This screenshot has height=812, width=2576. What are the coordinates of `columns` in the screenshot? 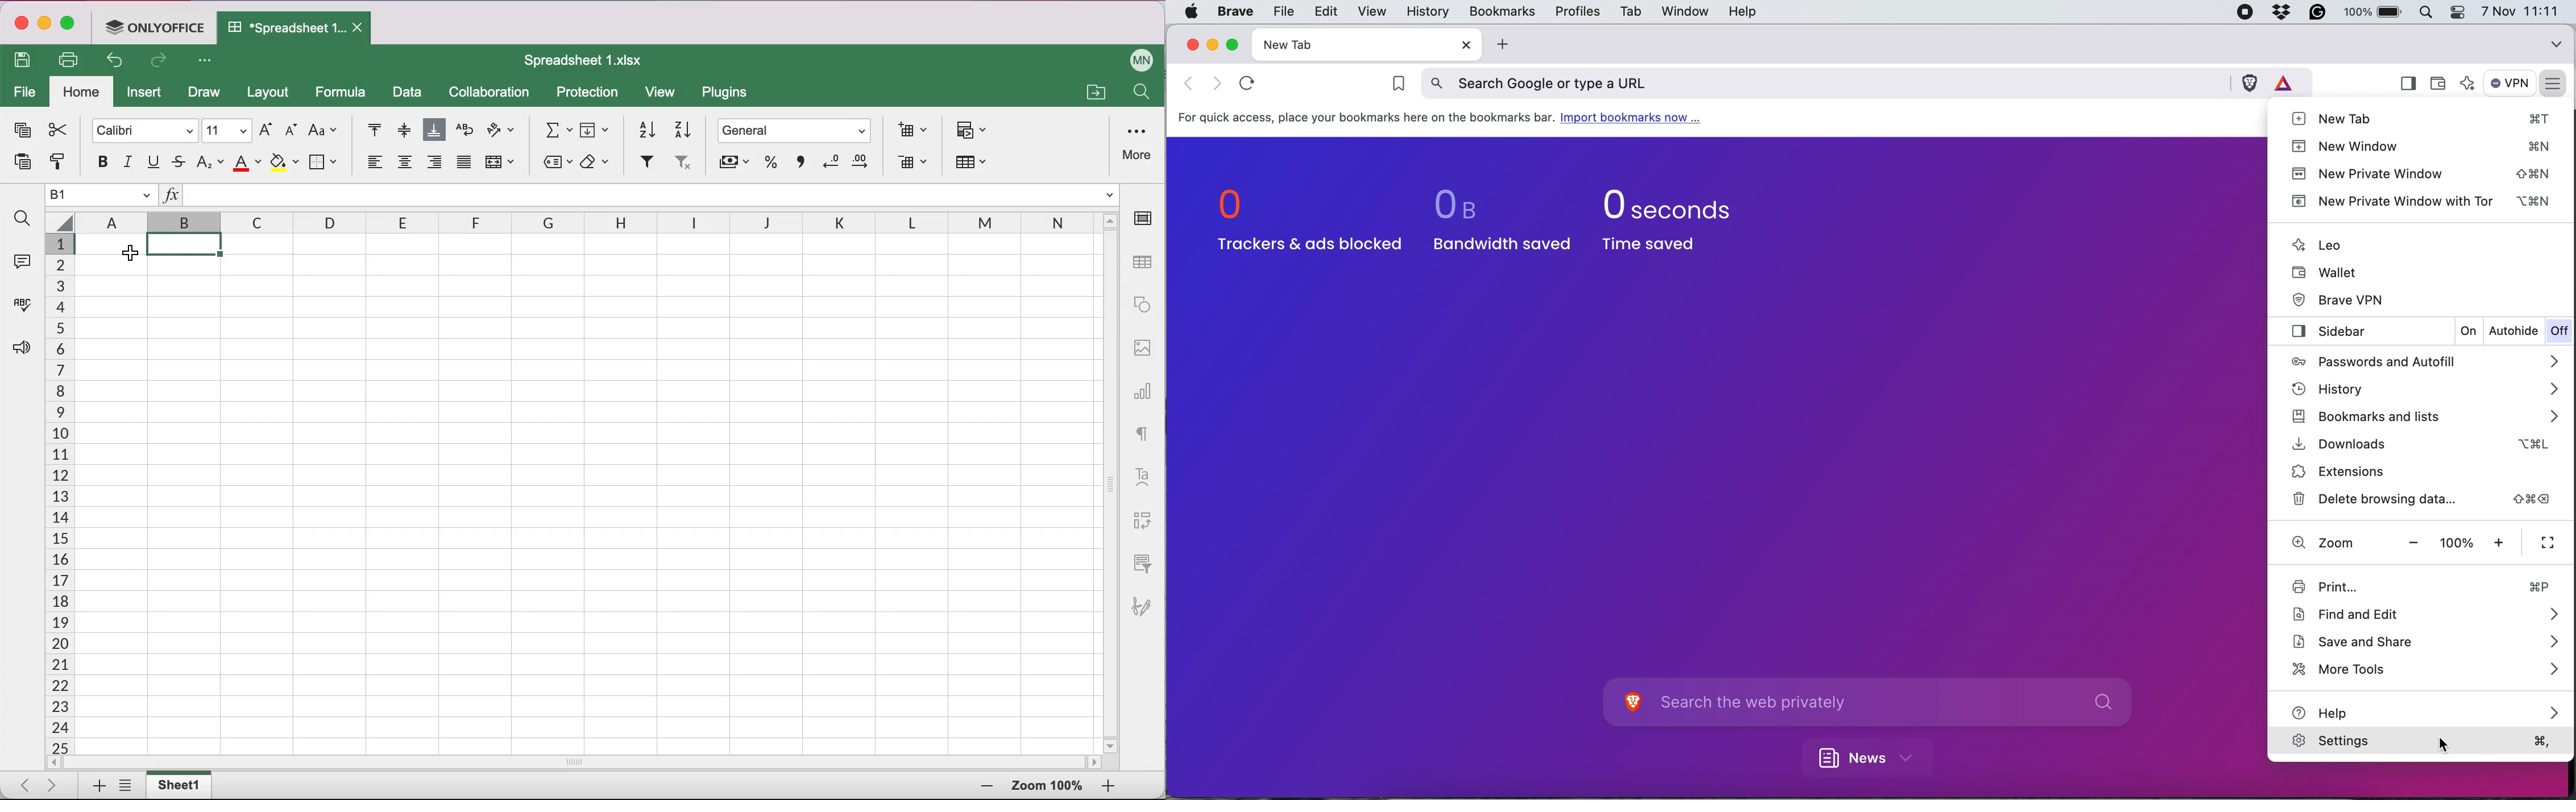 It's located at (468, 223).